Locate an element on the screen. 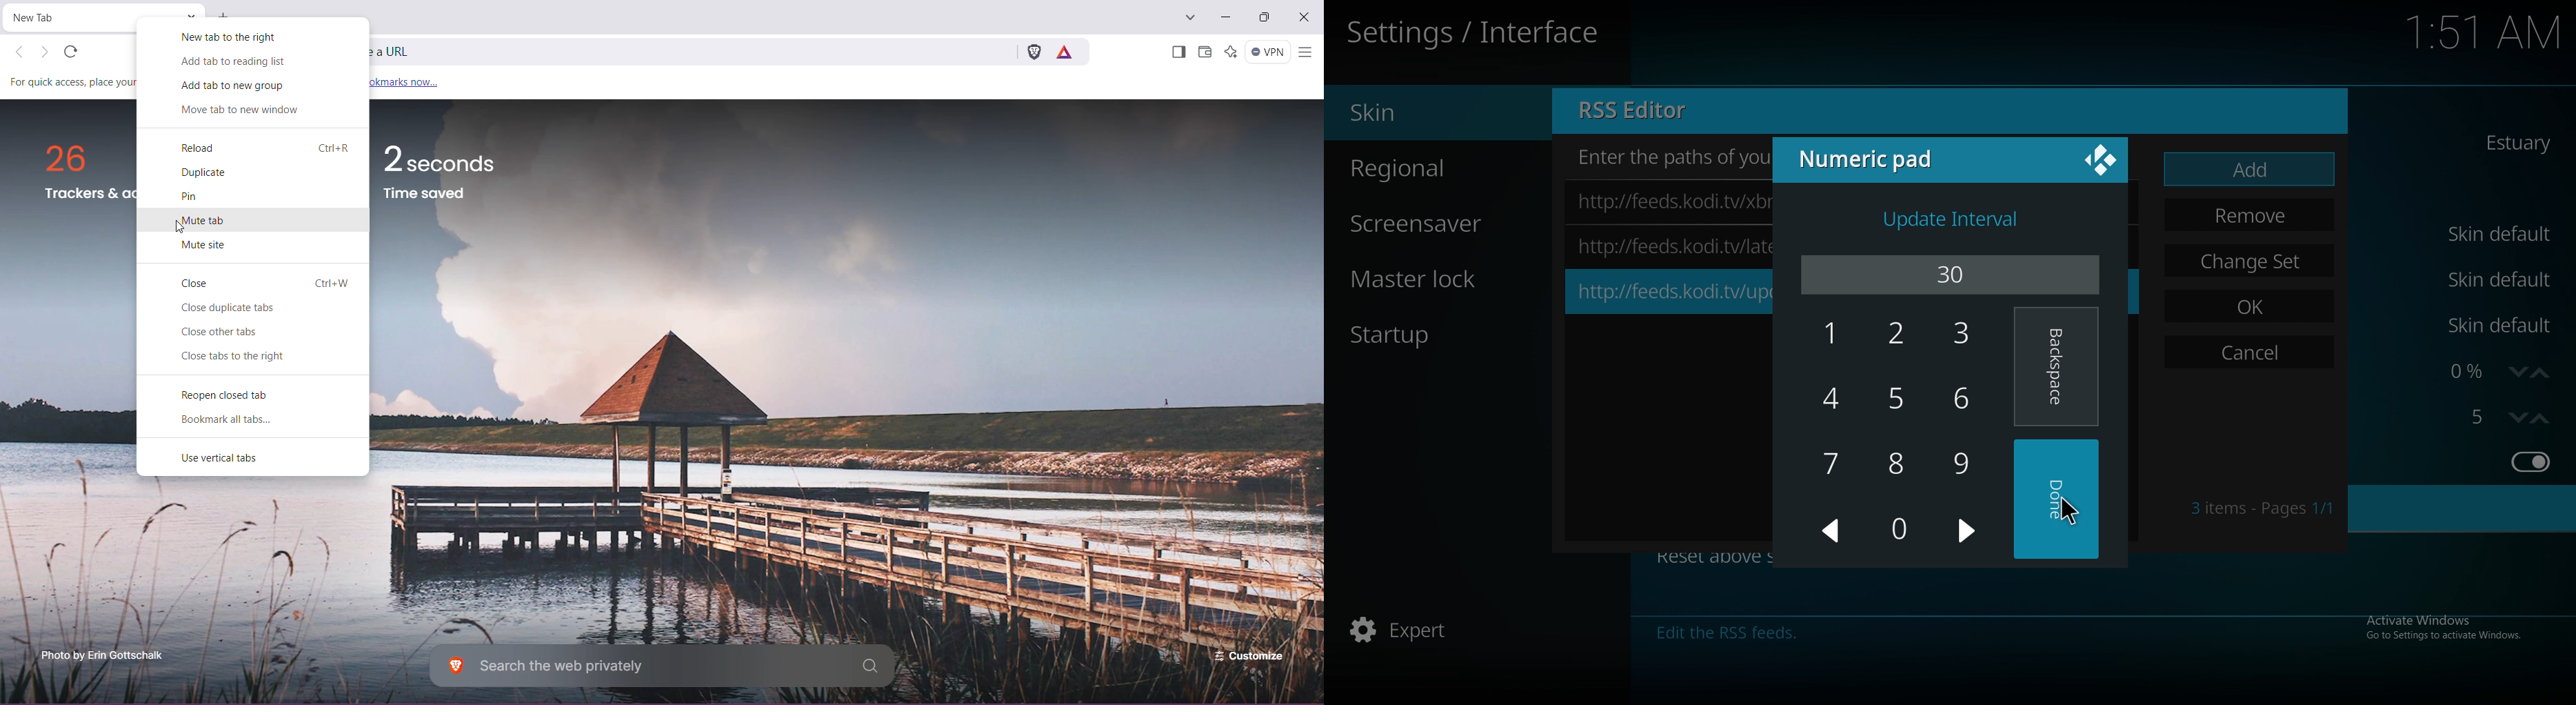 Image resolution: width=2576 pixels, height=728 pixels. decrease zoom is located at coordinates (2515, 418).